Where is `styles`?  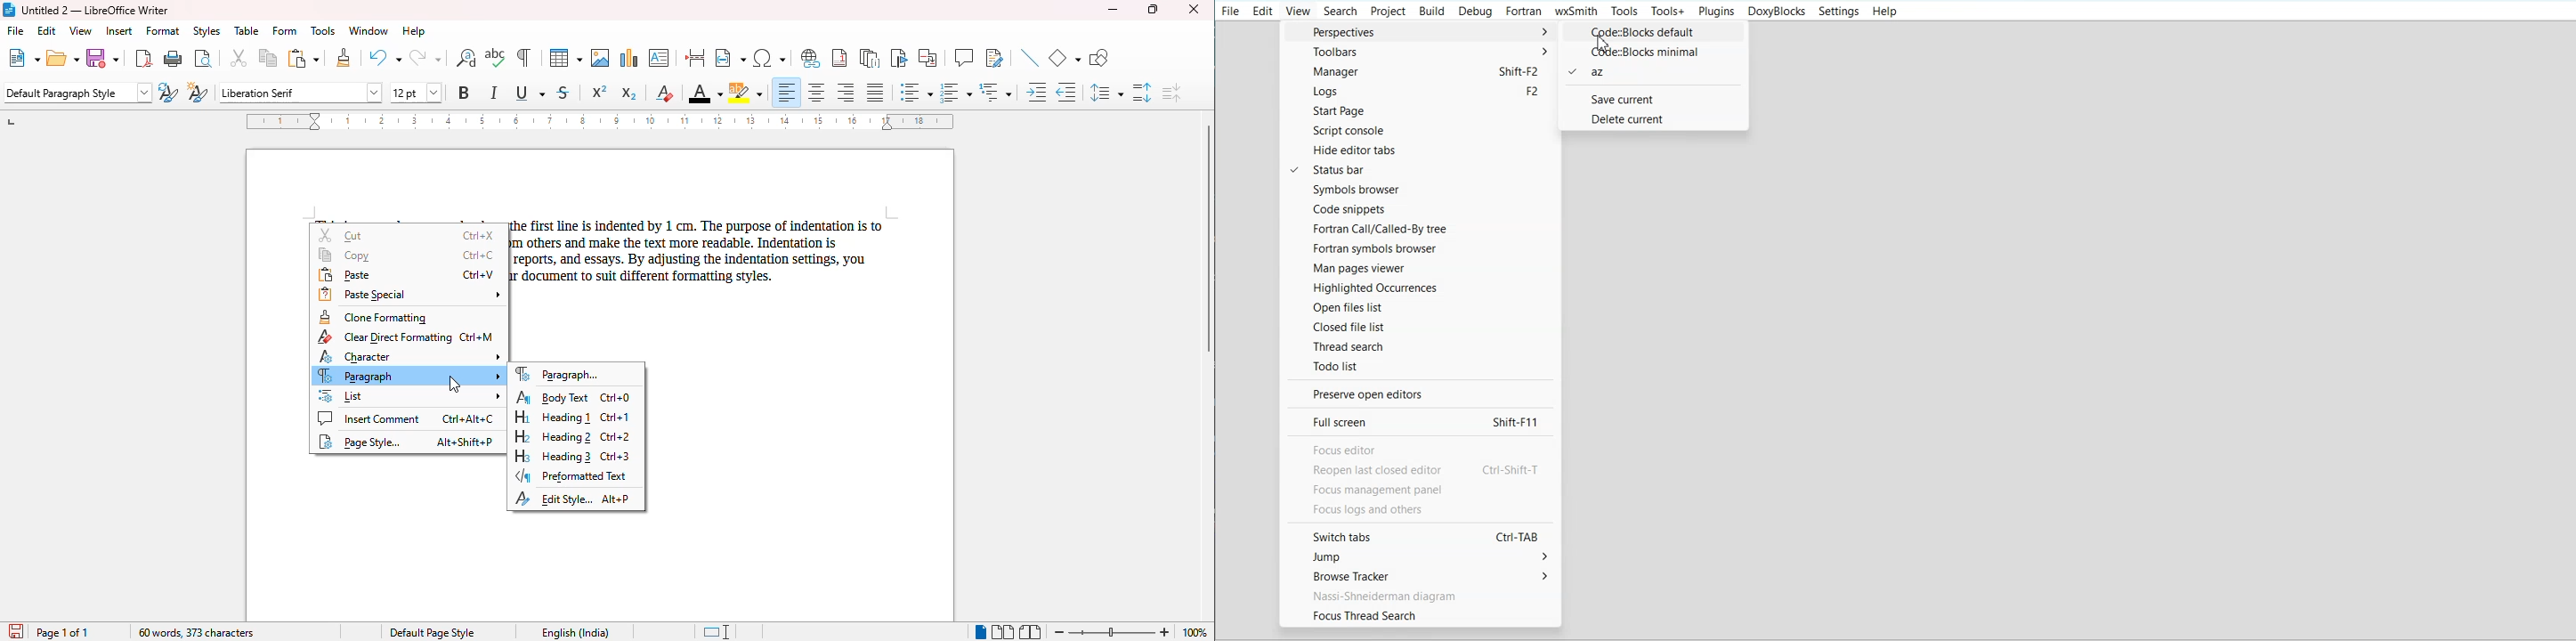 styles is located at coordinates (206, 30).